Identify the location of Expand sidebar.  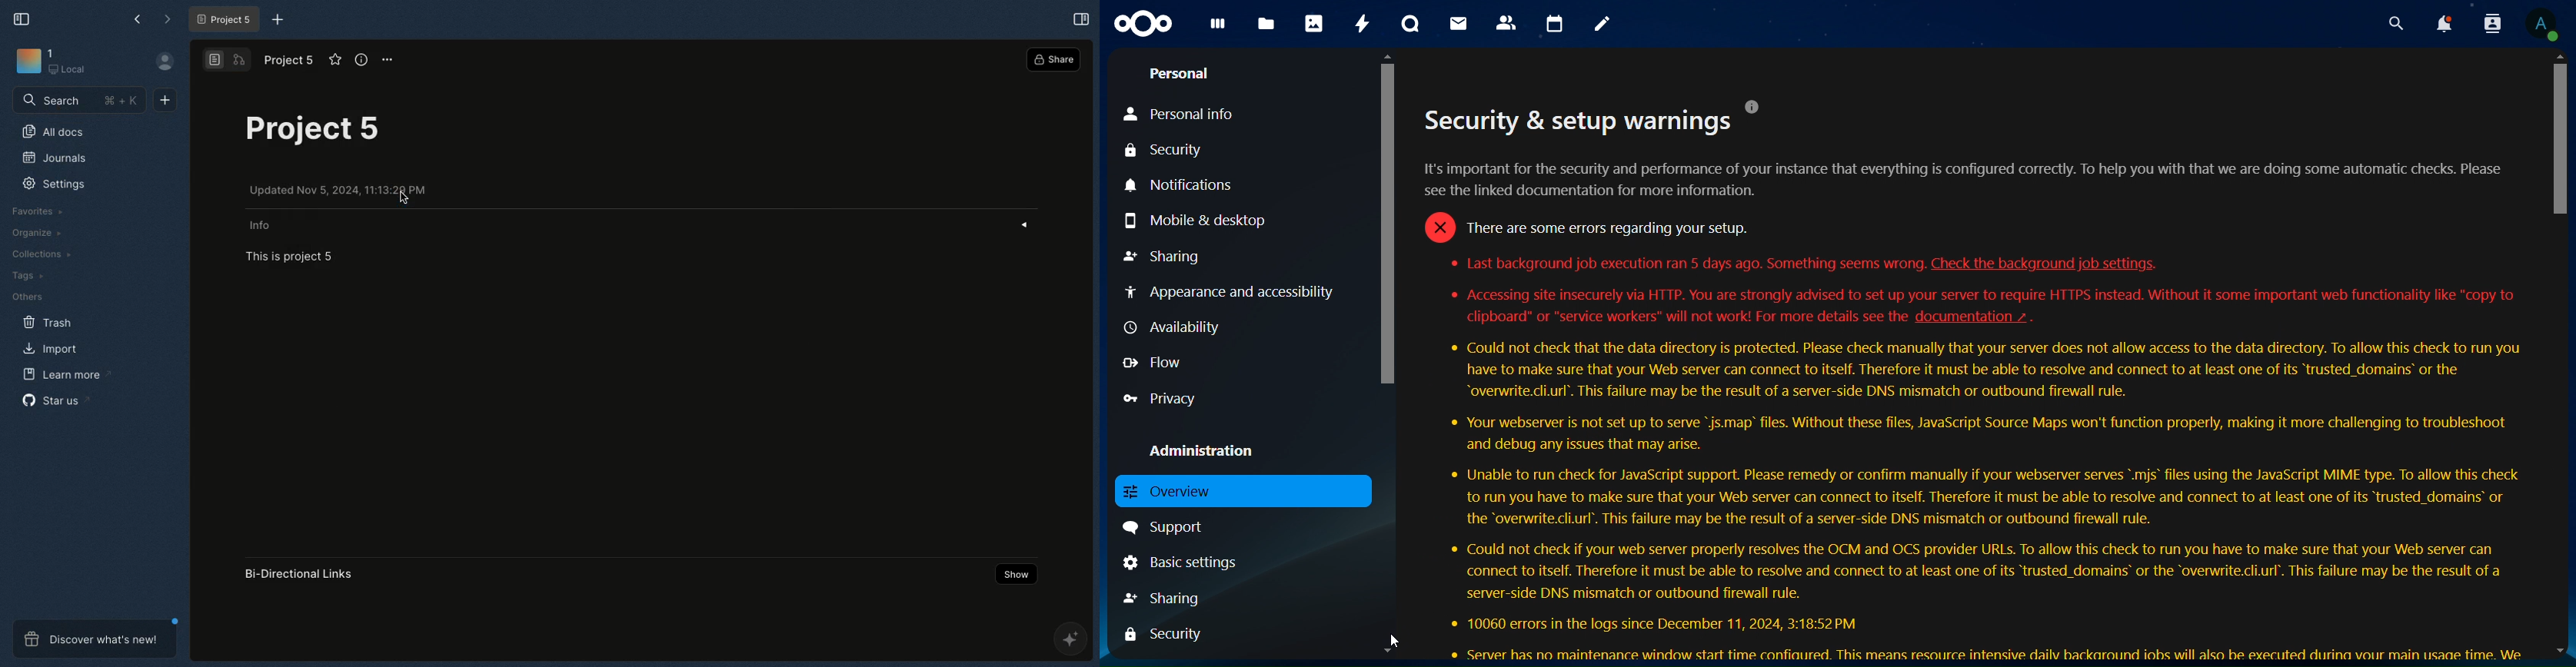
(1081, 17).